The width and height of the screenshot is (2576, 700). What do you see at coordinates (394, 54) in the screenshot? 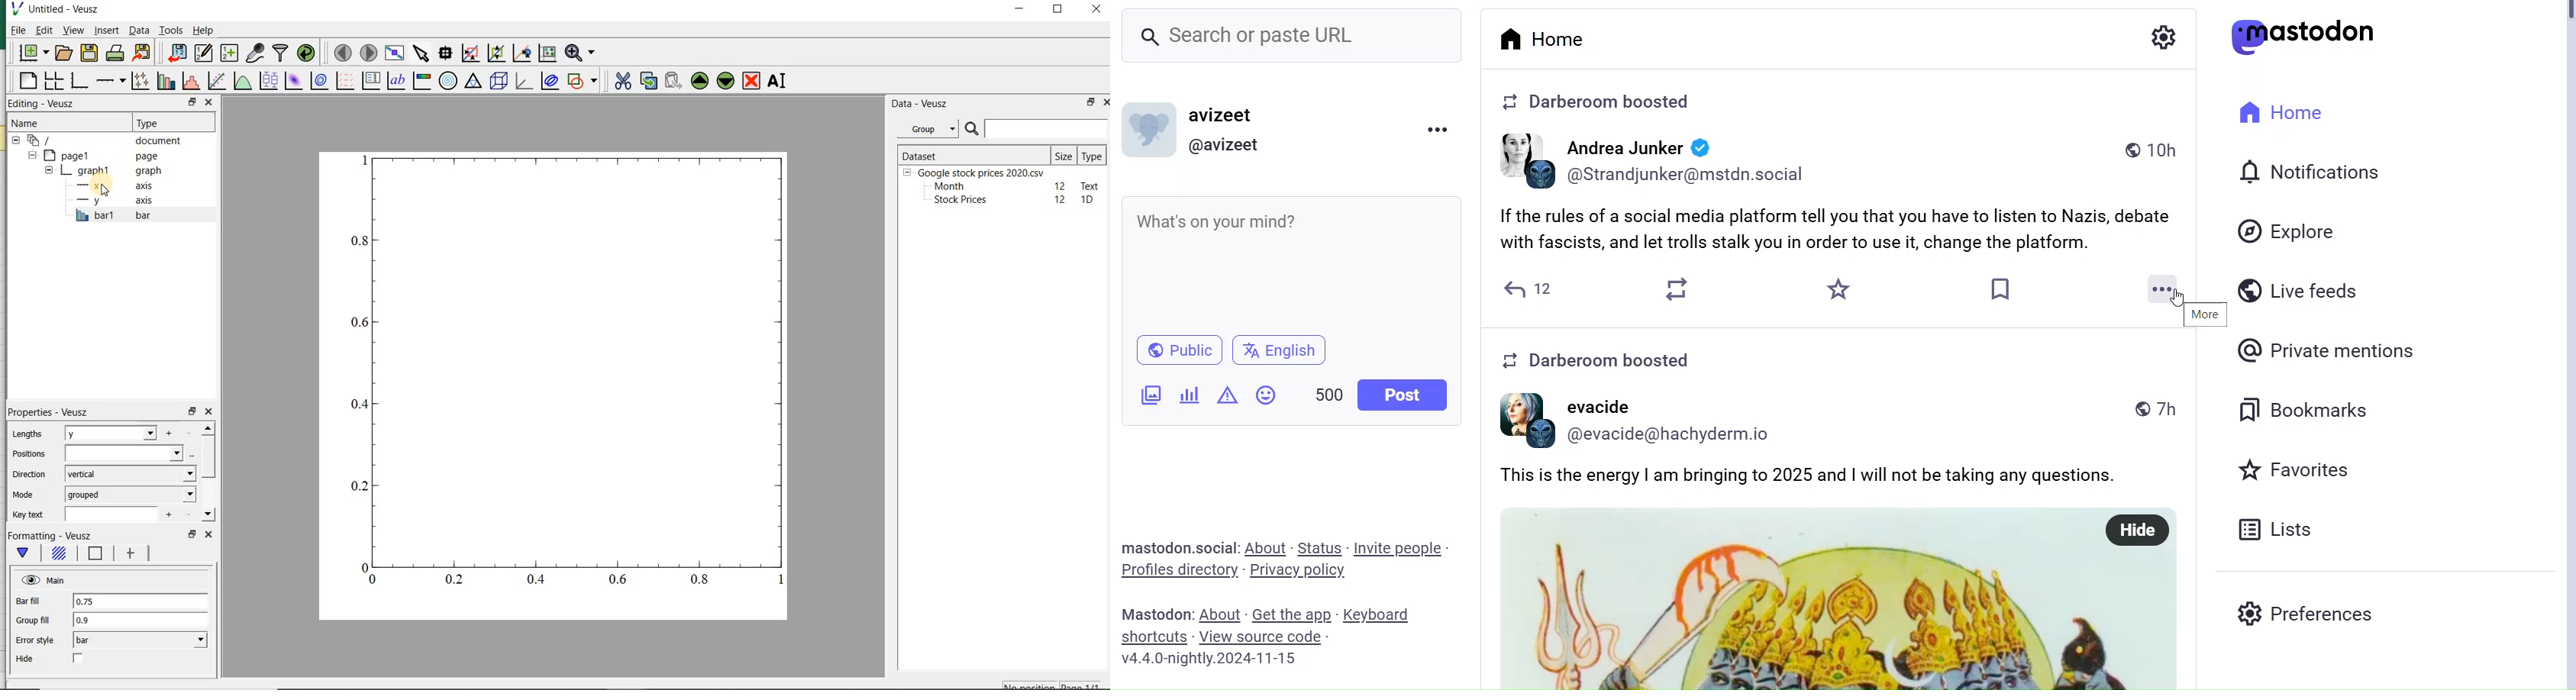
I see `view plot full screen` at bounding box center [394, 54].